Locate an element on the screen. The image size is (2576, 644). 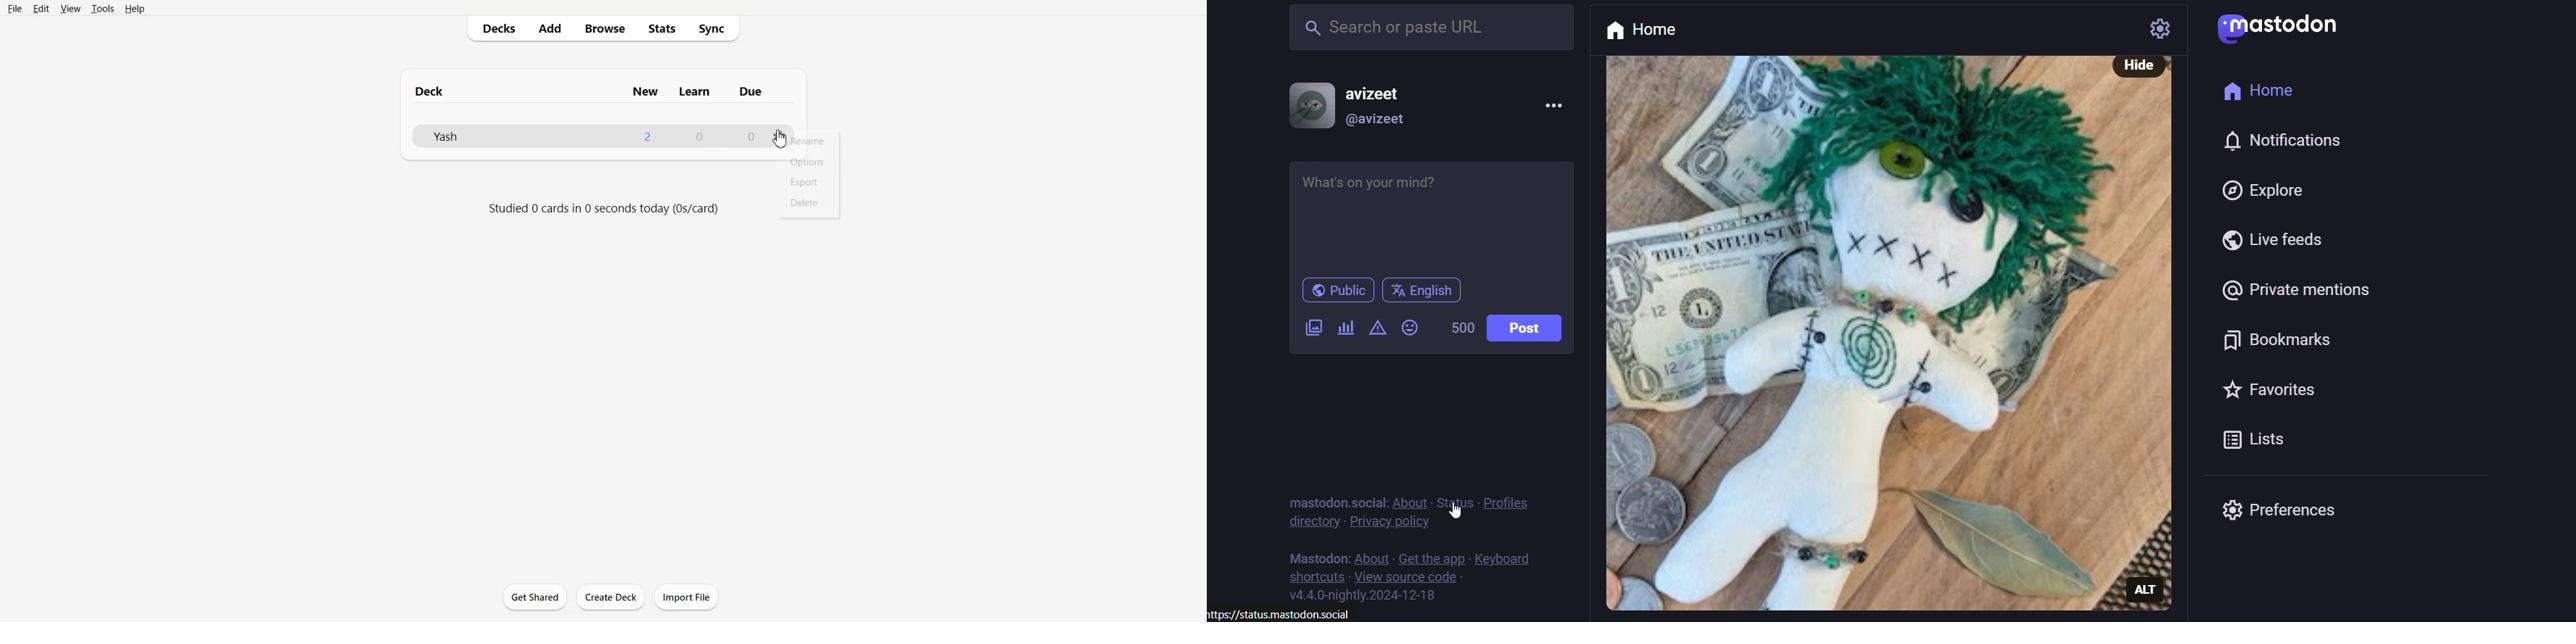
delete is located at coordinates (803, 202).